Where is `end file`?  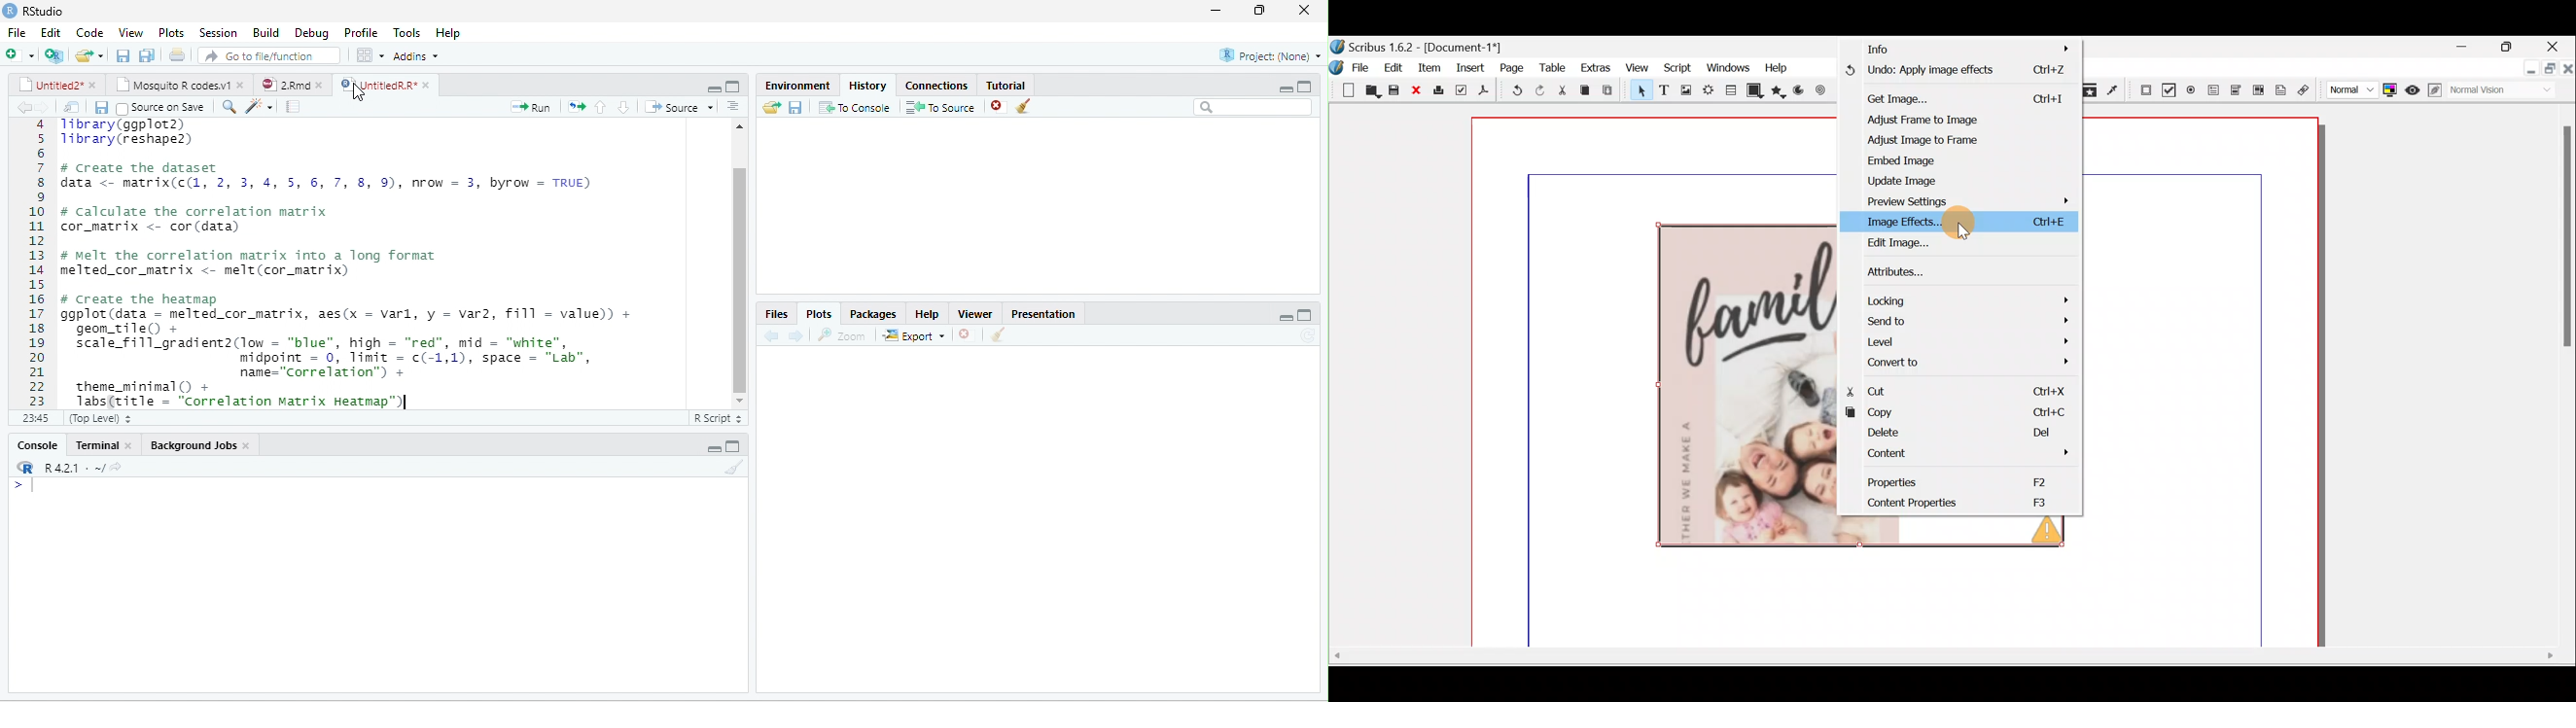 end file is located at coordinates (89, 57).